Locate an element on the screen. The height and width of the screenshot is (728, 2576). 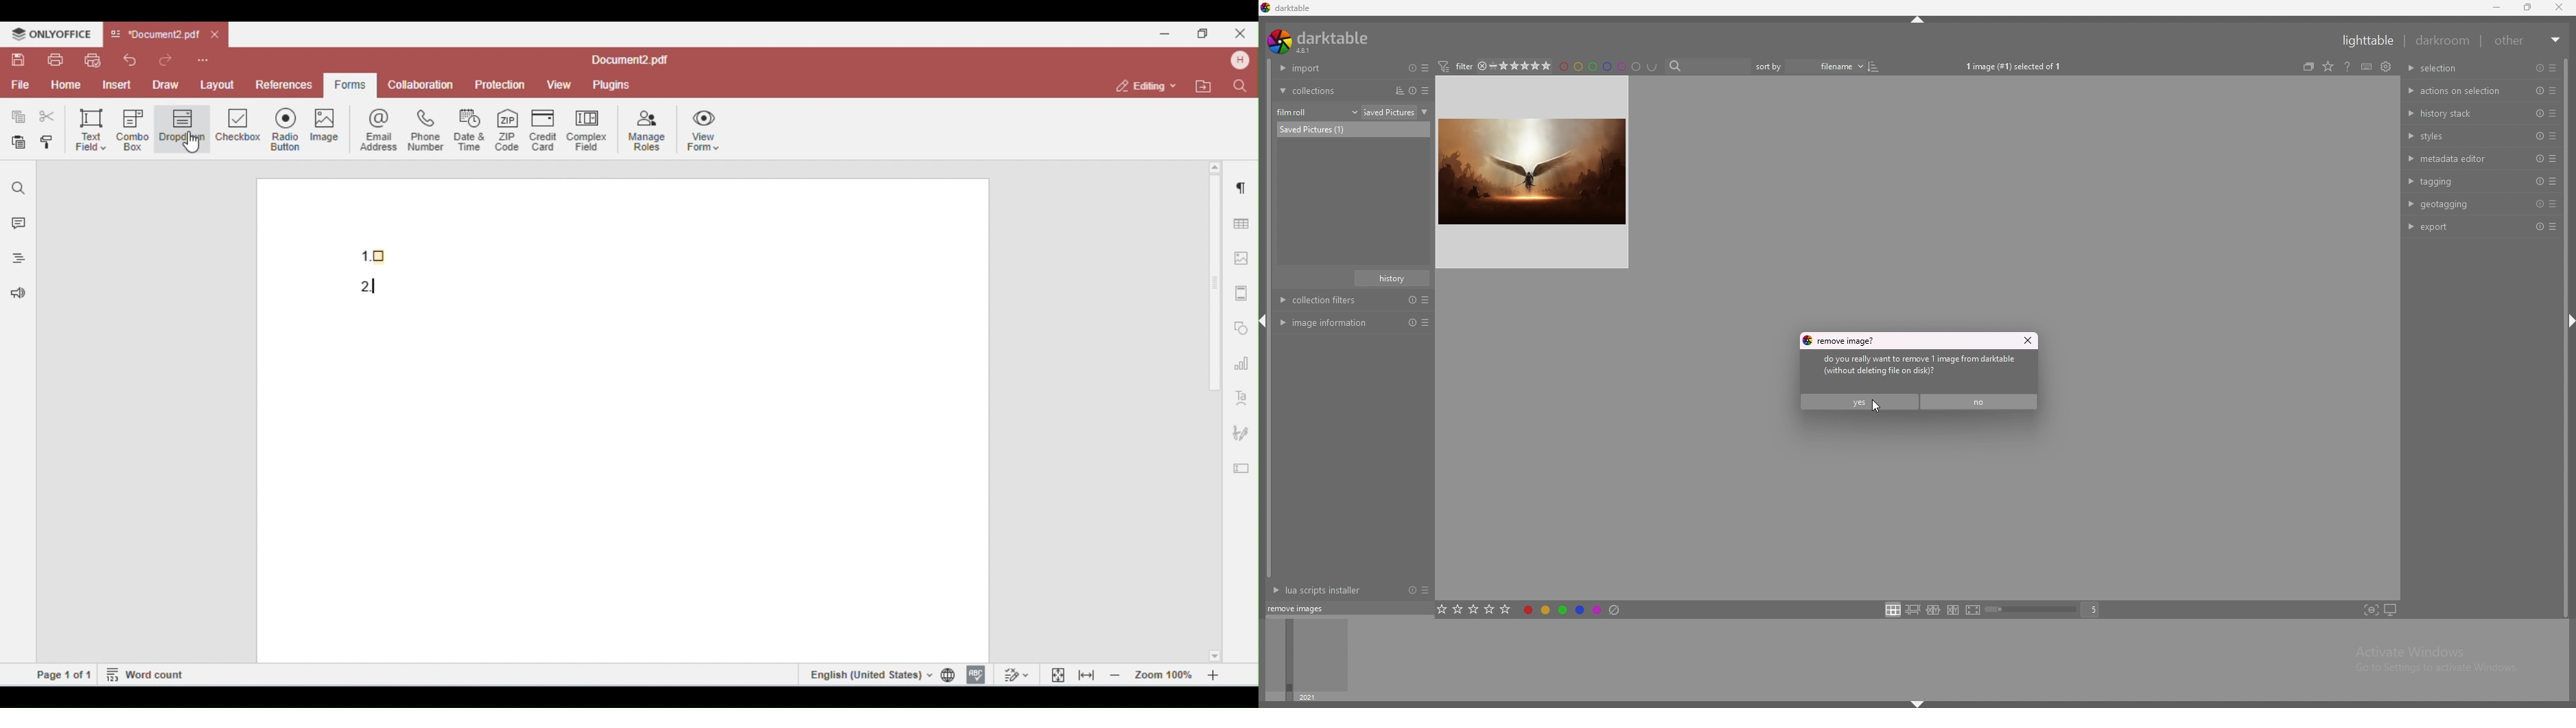
reset is located at coordinates (2540, 91).